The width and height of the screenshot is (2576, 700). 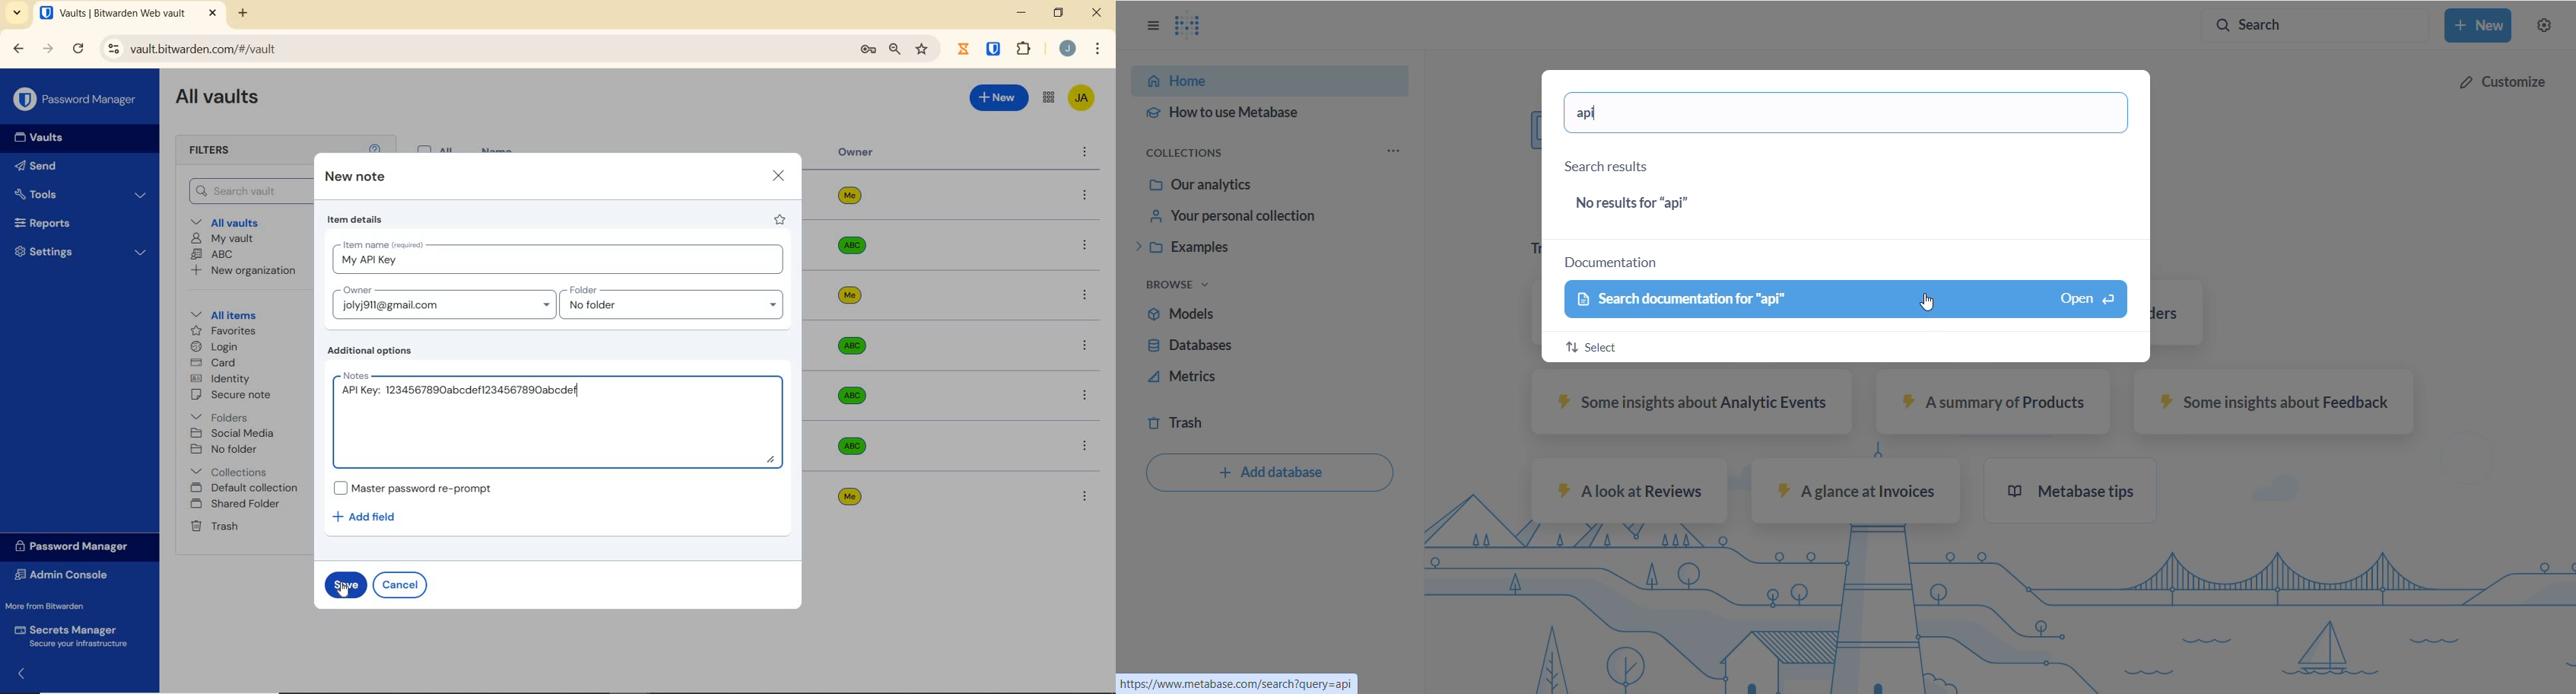 I want to click on item details, so click(x=355, y=221).